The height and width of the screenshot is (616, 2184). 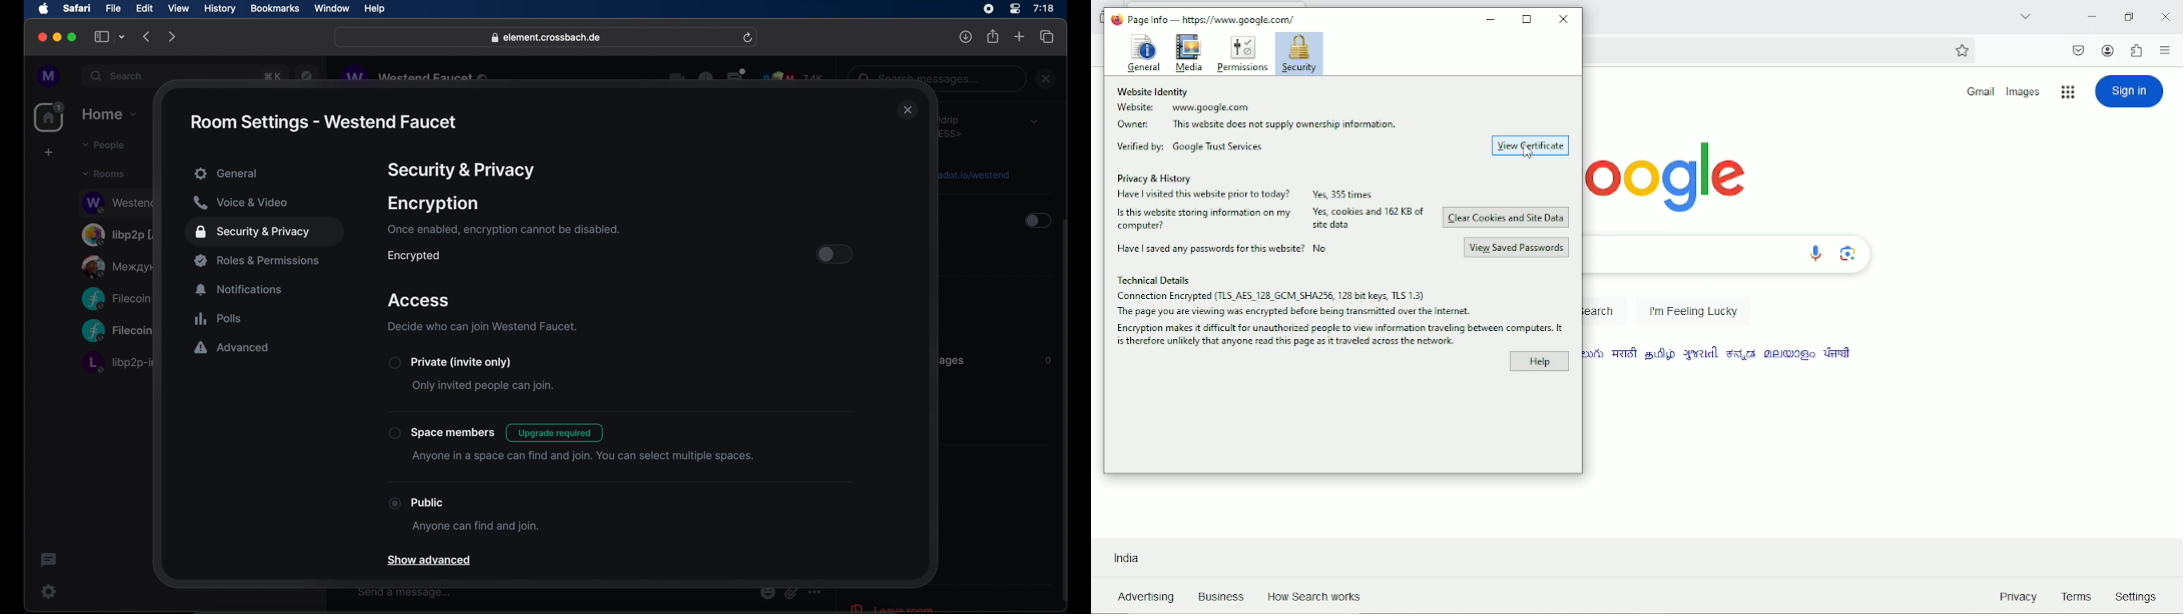 What do you see at coordinates (1731, 255) in the screenshot?
I see `Search bar` at bounding box center [1731, 255].